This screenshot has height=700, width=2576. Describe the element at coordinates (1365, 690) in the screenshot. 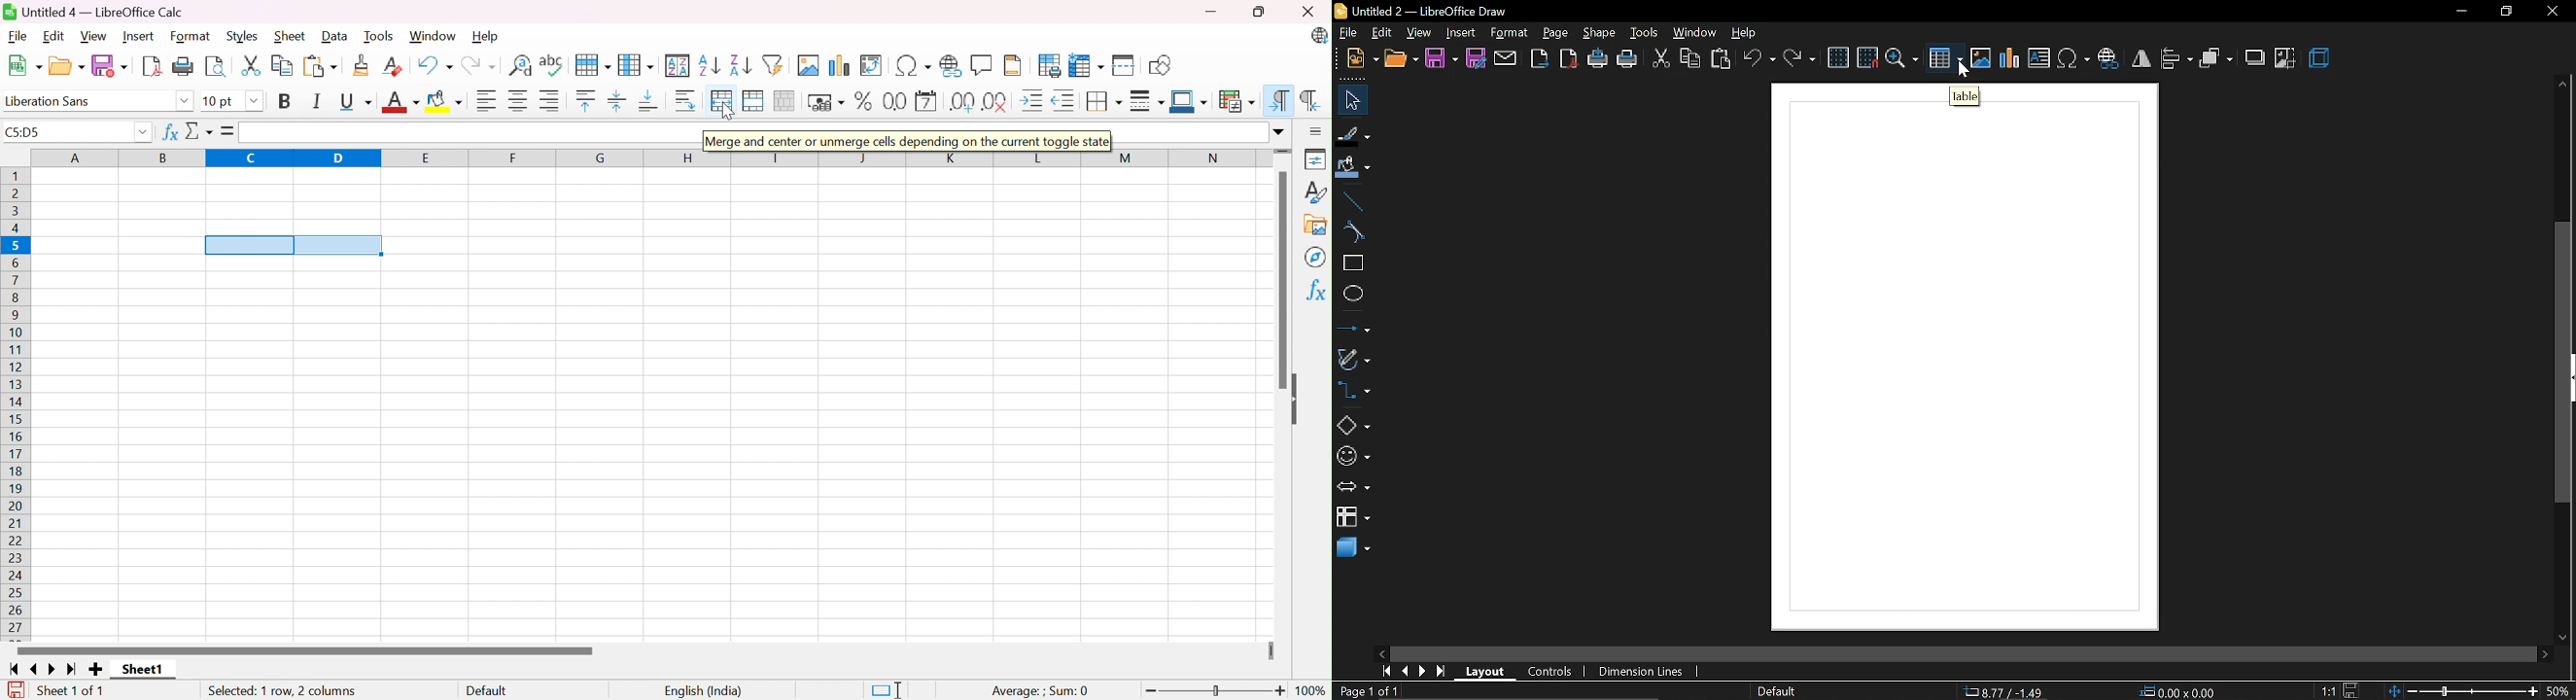

I see `Page 1 of 1 ` at that location.